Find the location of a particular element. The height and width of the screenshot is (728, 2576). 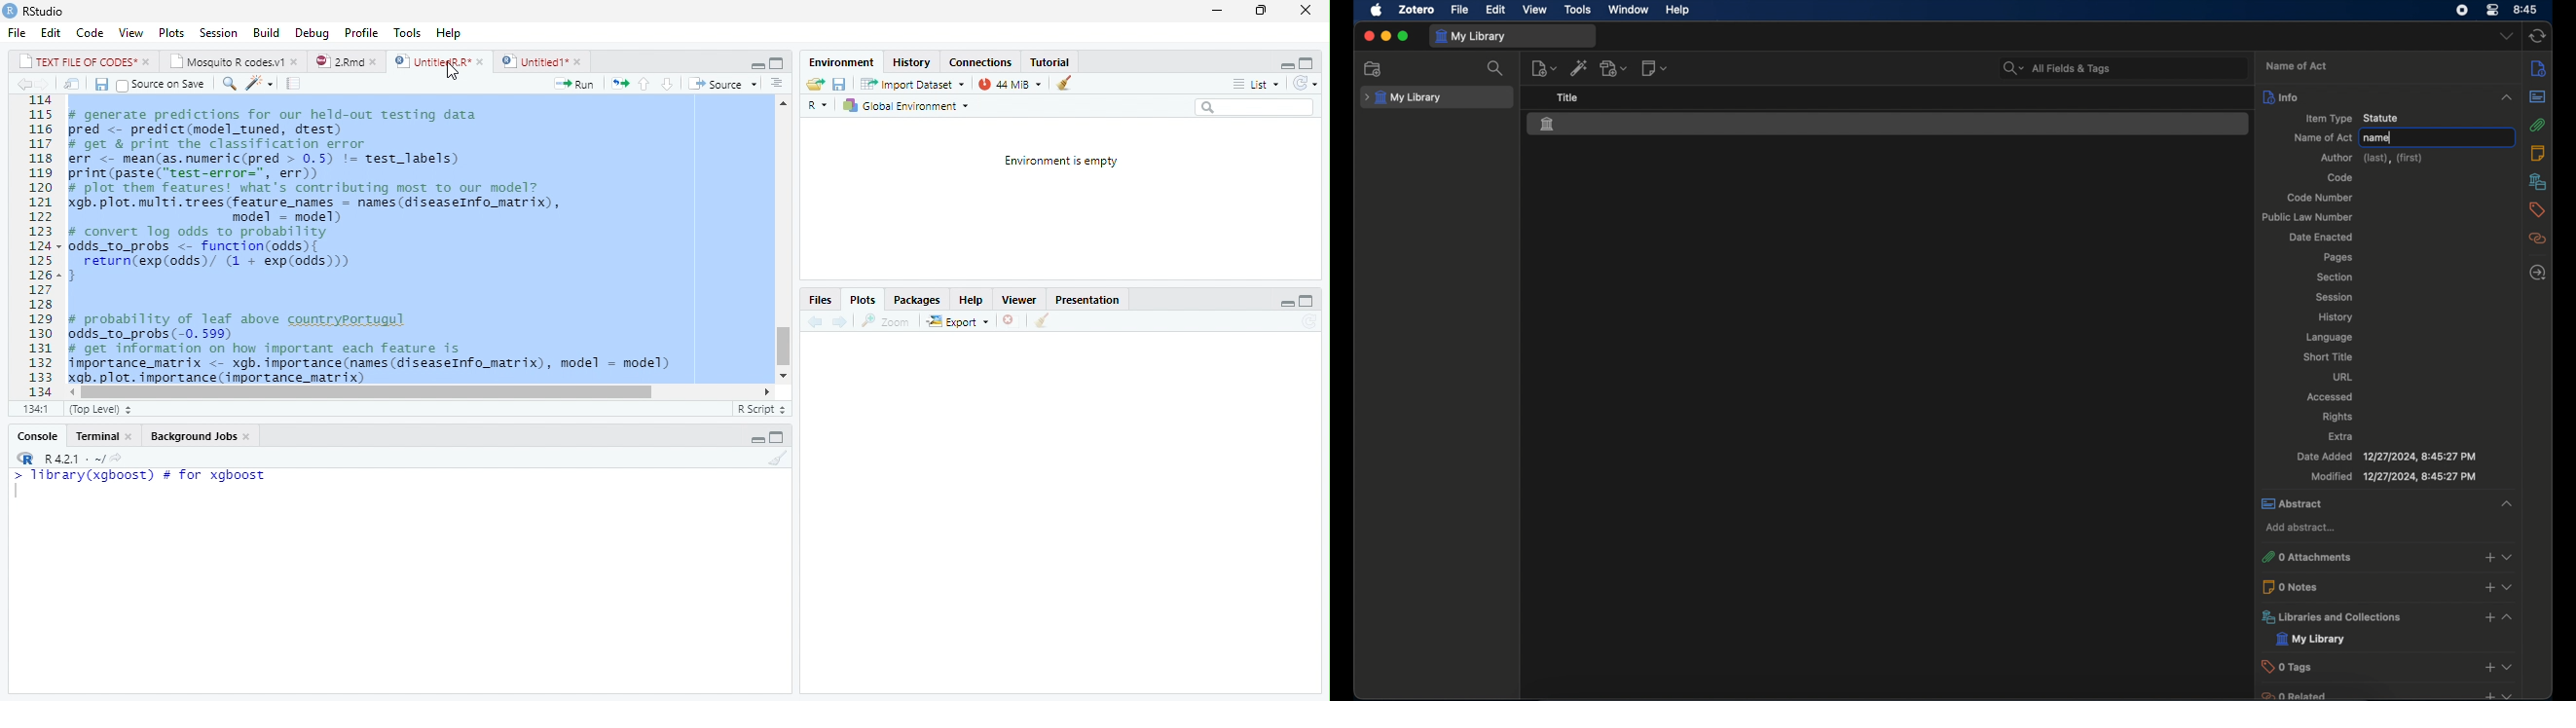

UntitiedR.R*  is located at coordinates (439, 60).